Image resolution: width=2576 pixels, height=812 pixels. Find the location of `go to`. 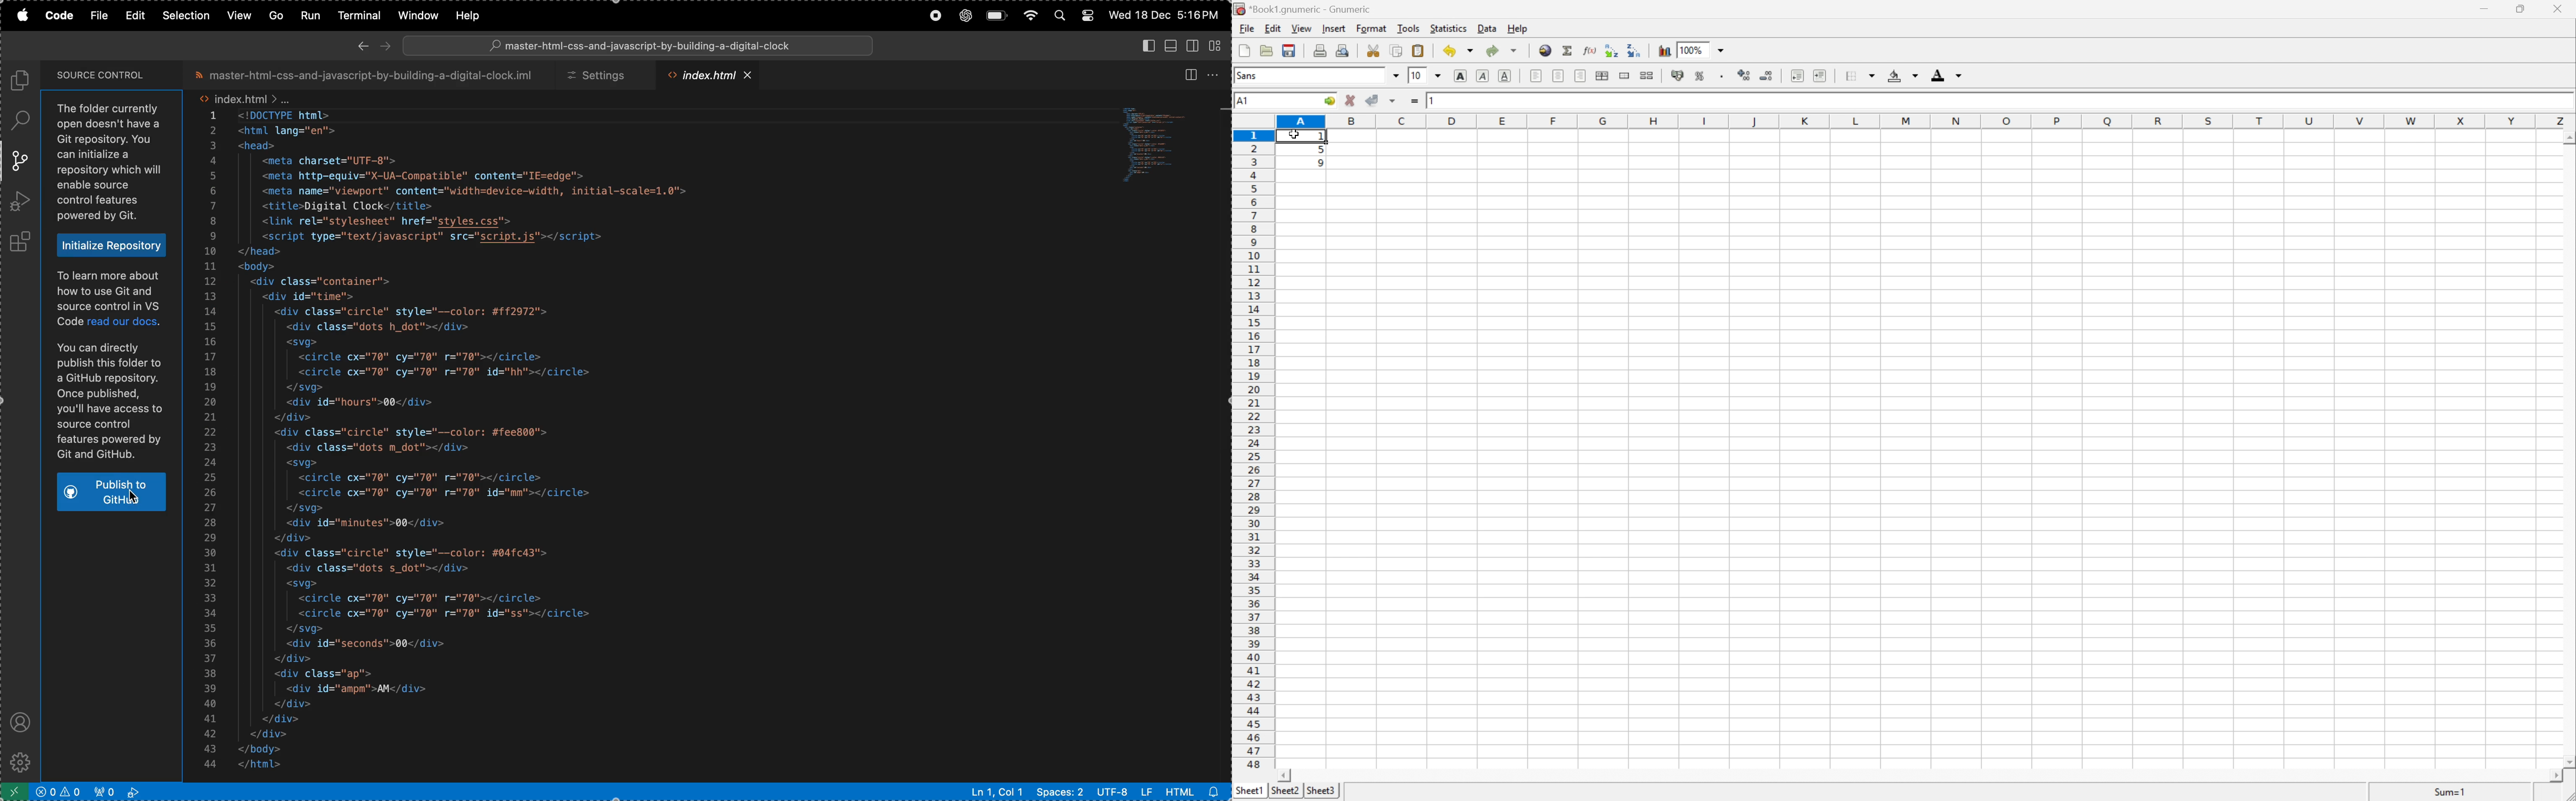

go to is located at coordinates (1329, 101).